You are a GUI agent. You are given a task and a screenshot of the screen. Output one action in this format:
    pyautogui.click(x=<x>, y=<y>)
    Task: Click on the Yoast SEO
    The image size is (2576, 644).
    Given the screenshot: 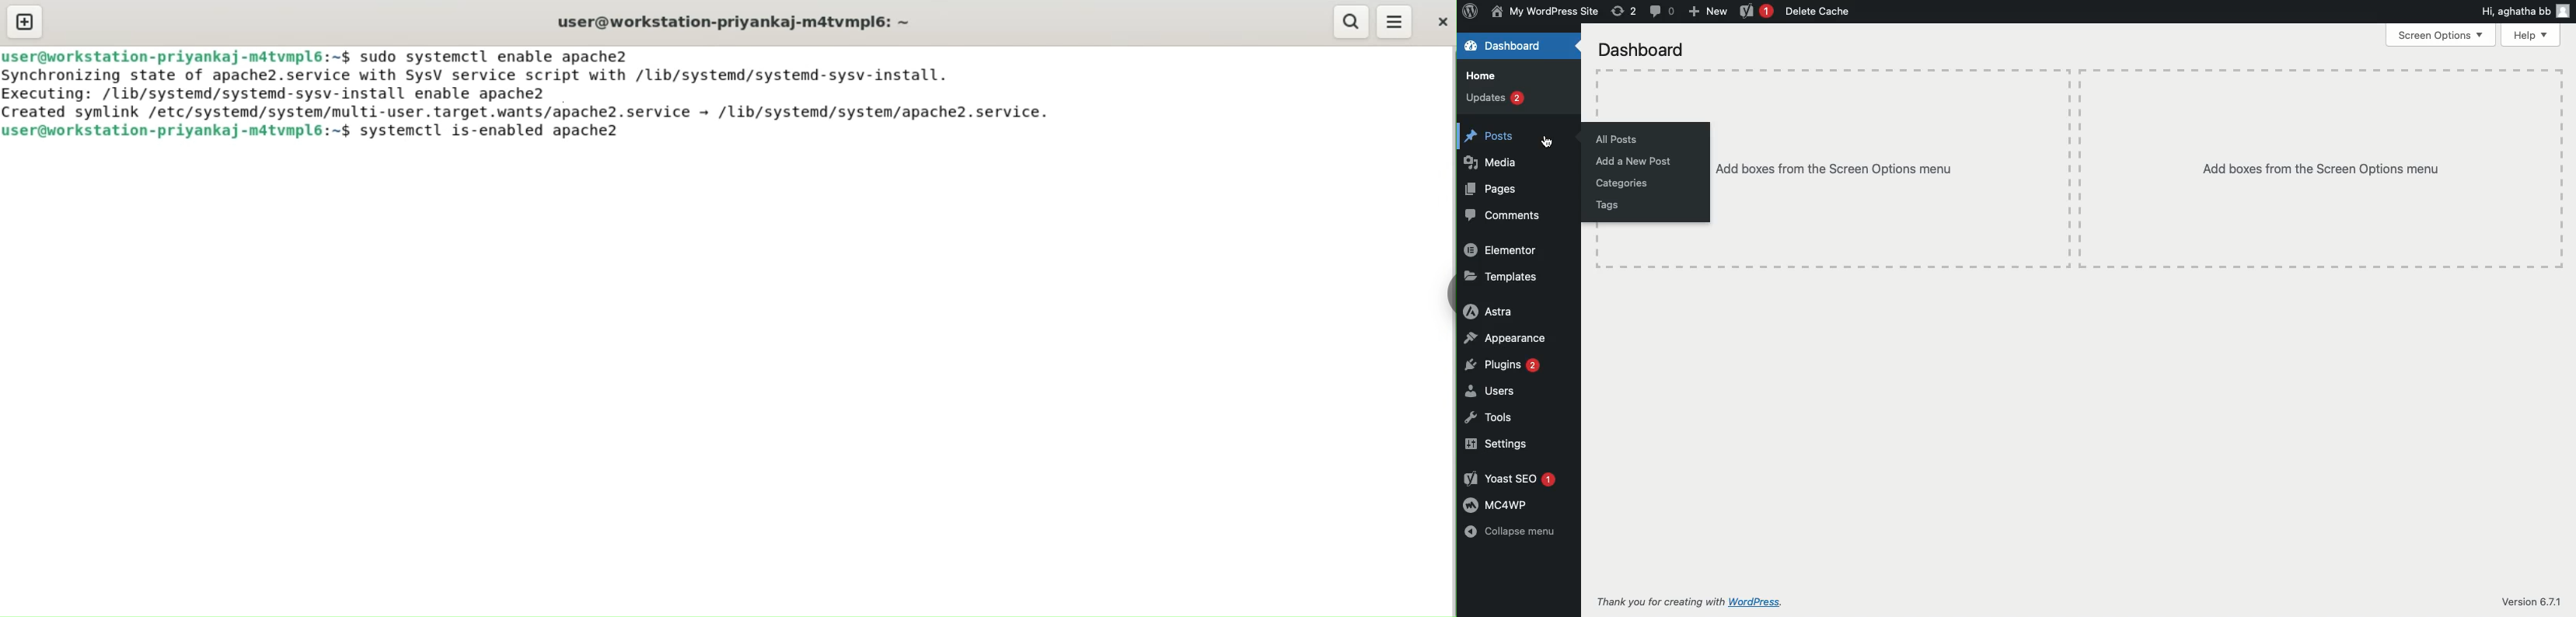 What is the action you would take?
    pyautogui.click(x=1509, y=476)
    